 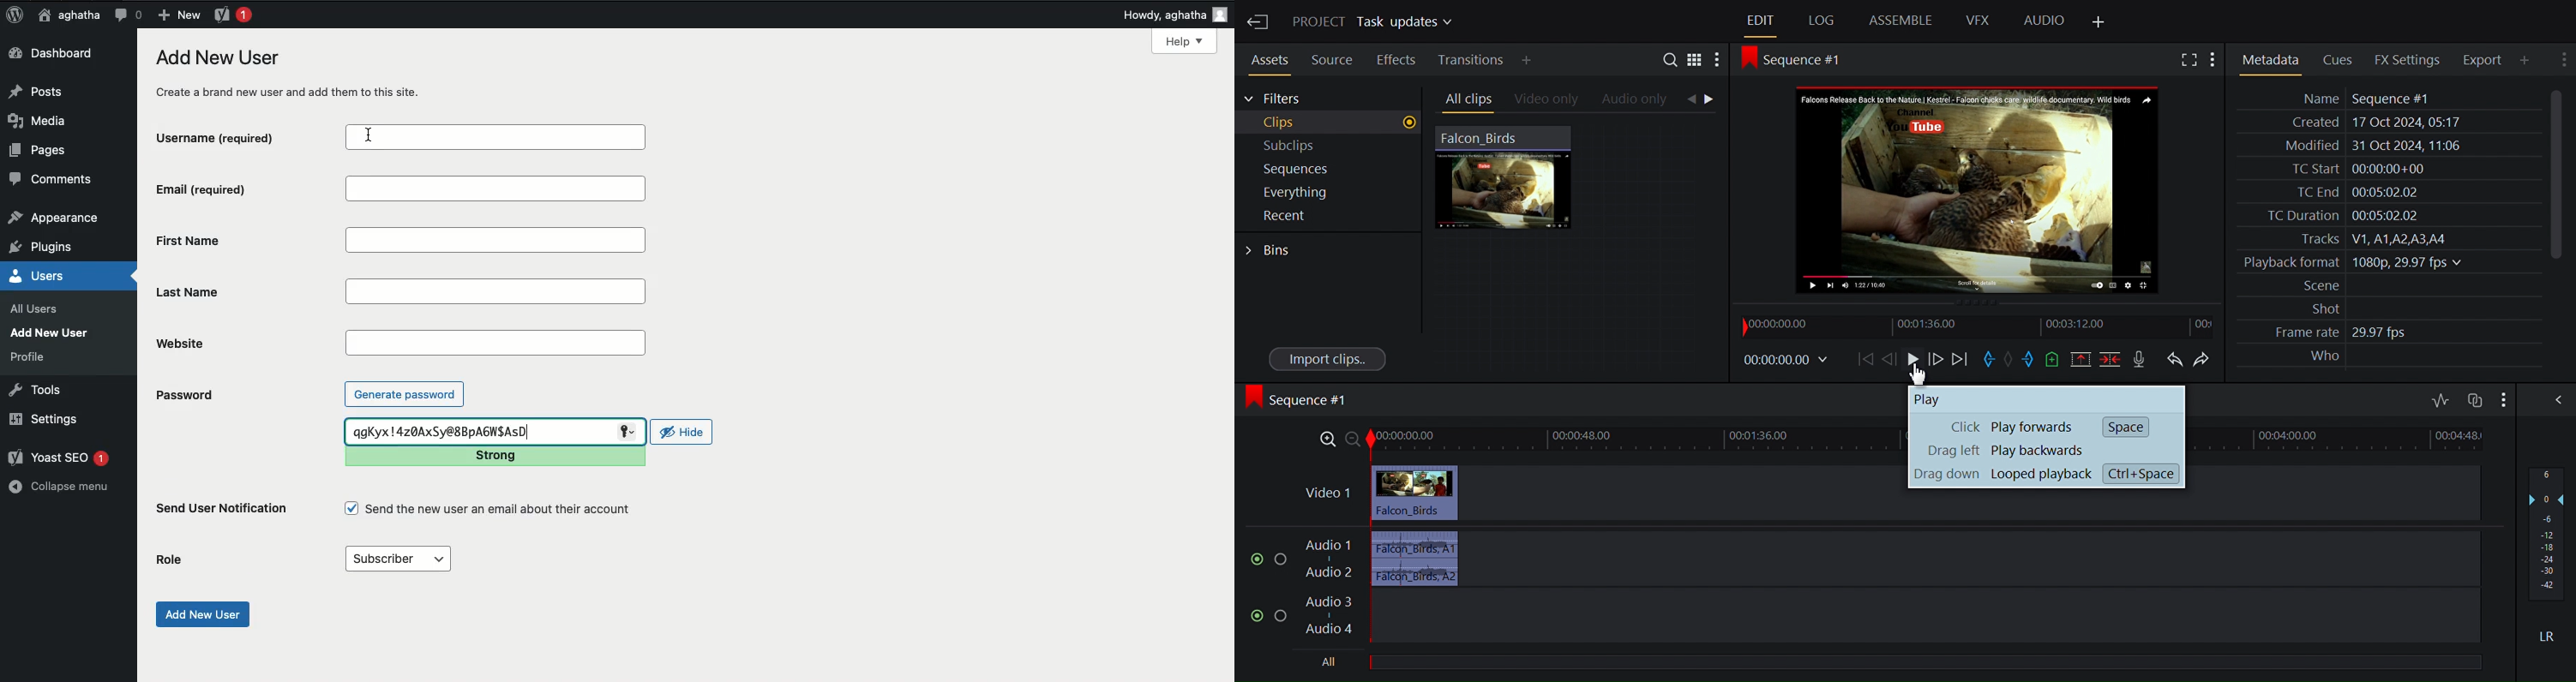 What do you see at coordinates (1327, 663) in the screenshot?
I see `All` at bounding box center [1327, 663].